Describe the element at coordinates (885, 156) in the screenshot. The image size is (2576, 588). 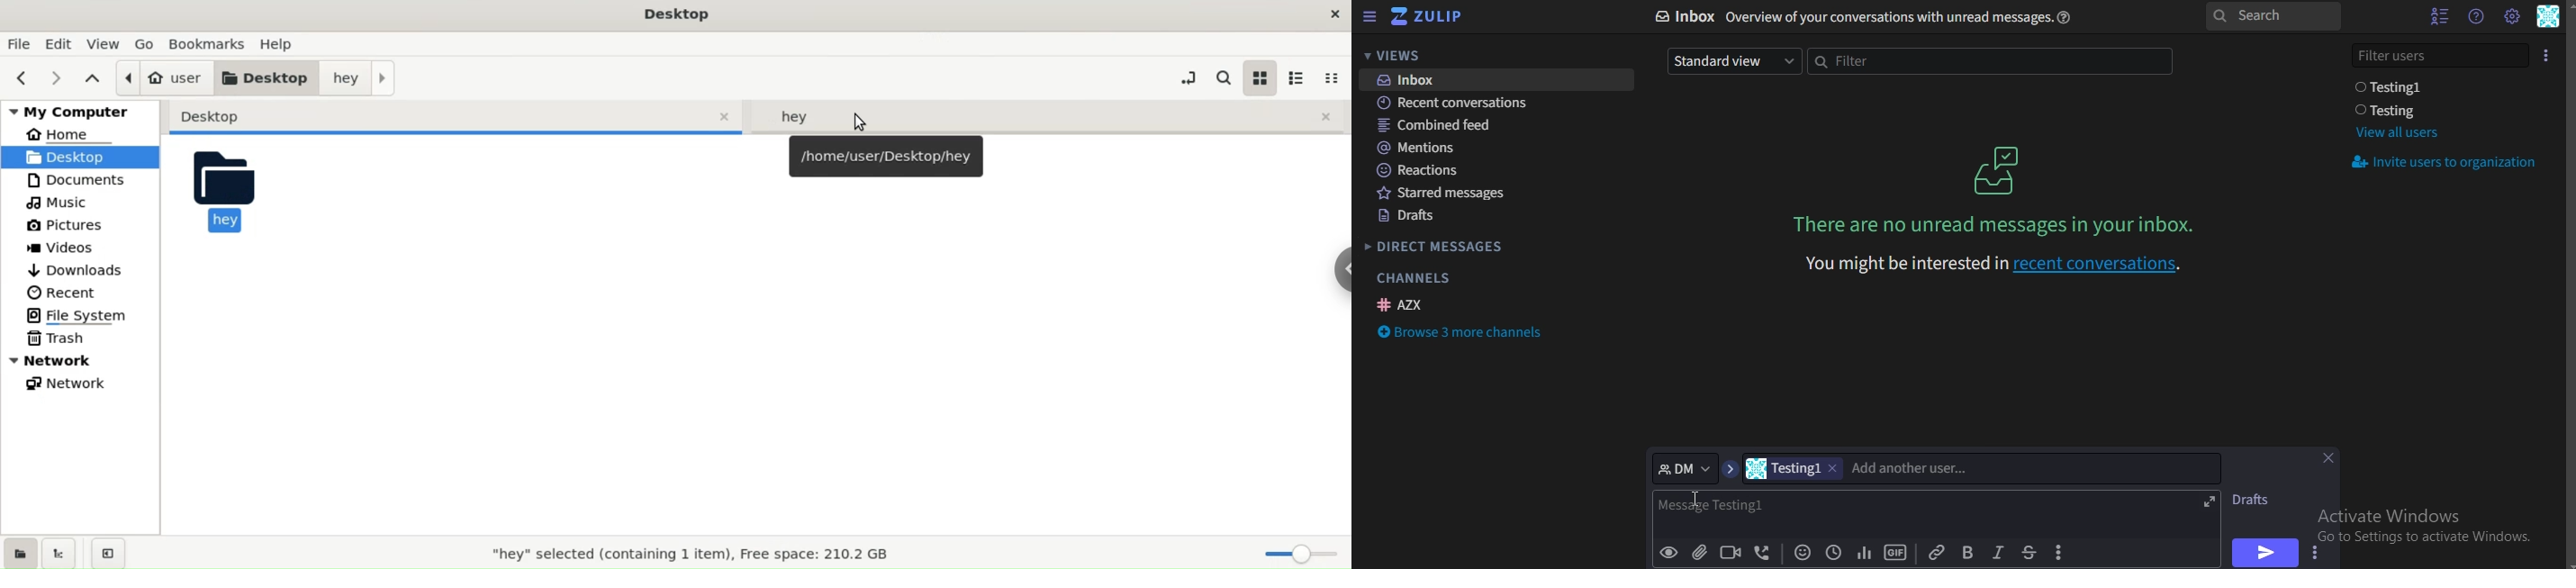
I see `| /home/user/Desktop/hey` at that location.